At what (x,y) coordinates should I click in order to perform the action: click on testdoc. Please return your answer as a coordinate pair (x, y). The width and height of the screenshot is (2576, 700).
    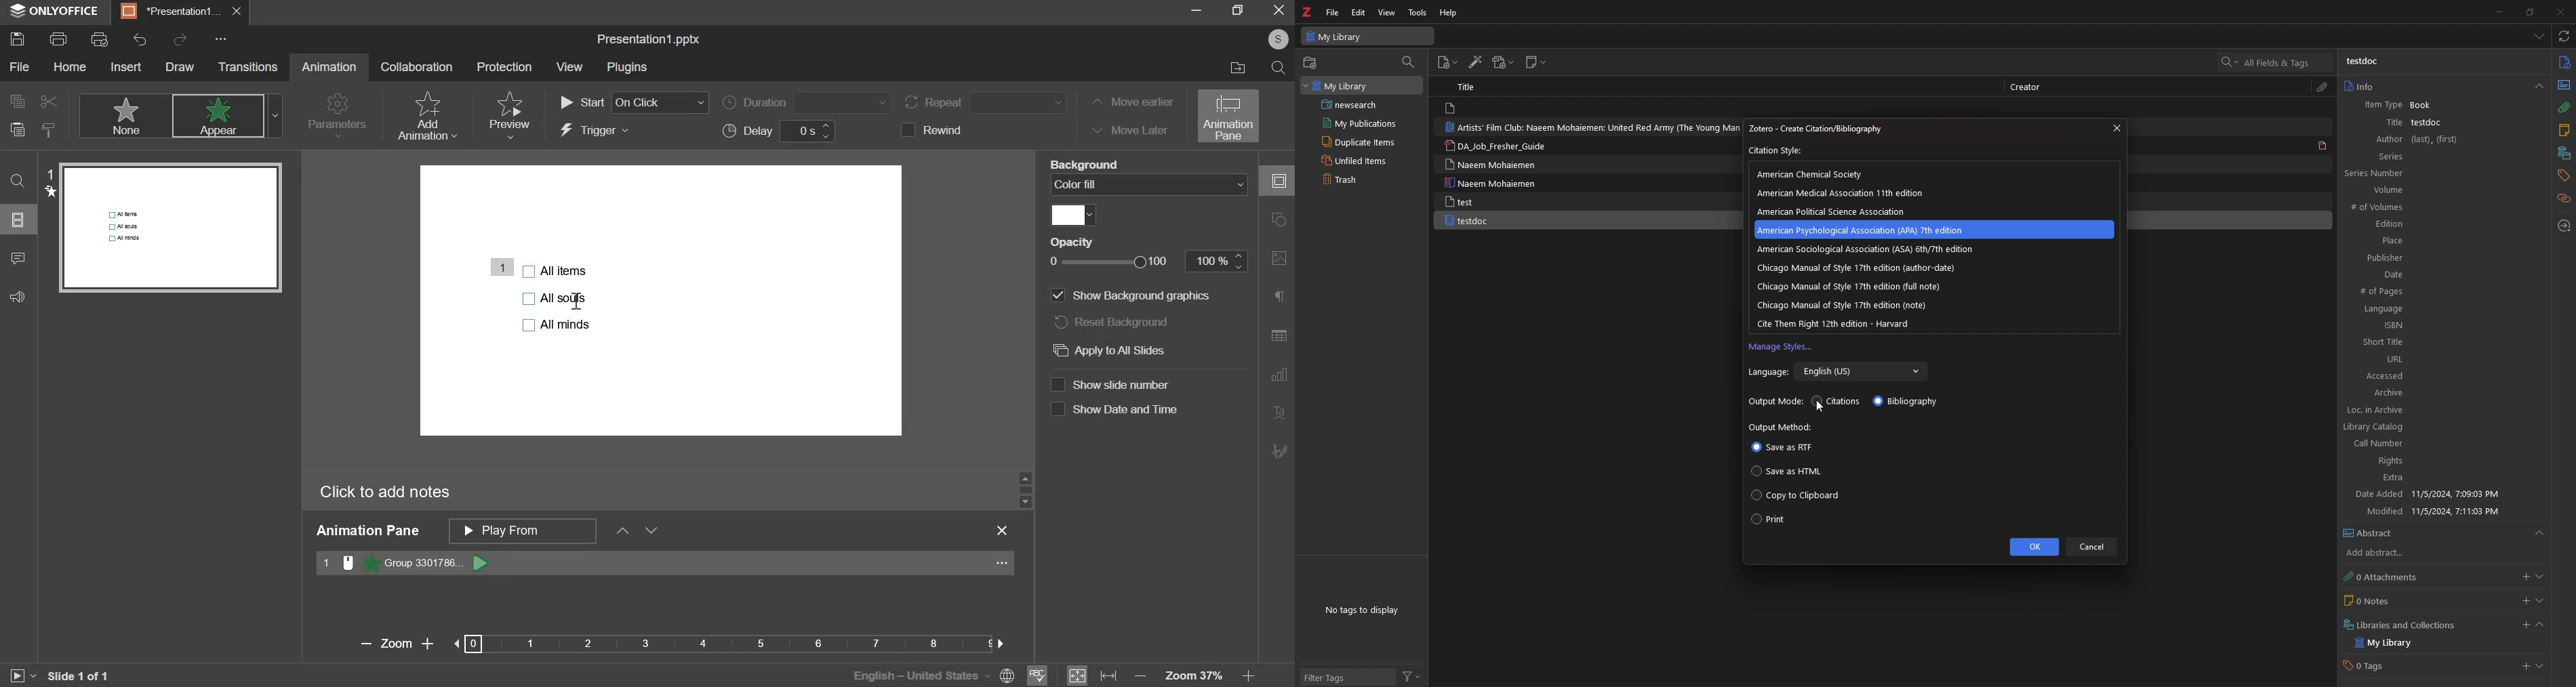
    Looking at the image, I should click on (1468, 221).